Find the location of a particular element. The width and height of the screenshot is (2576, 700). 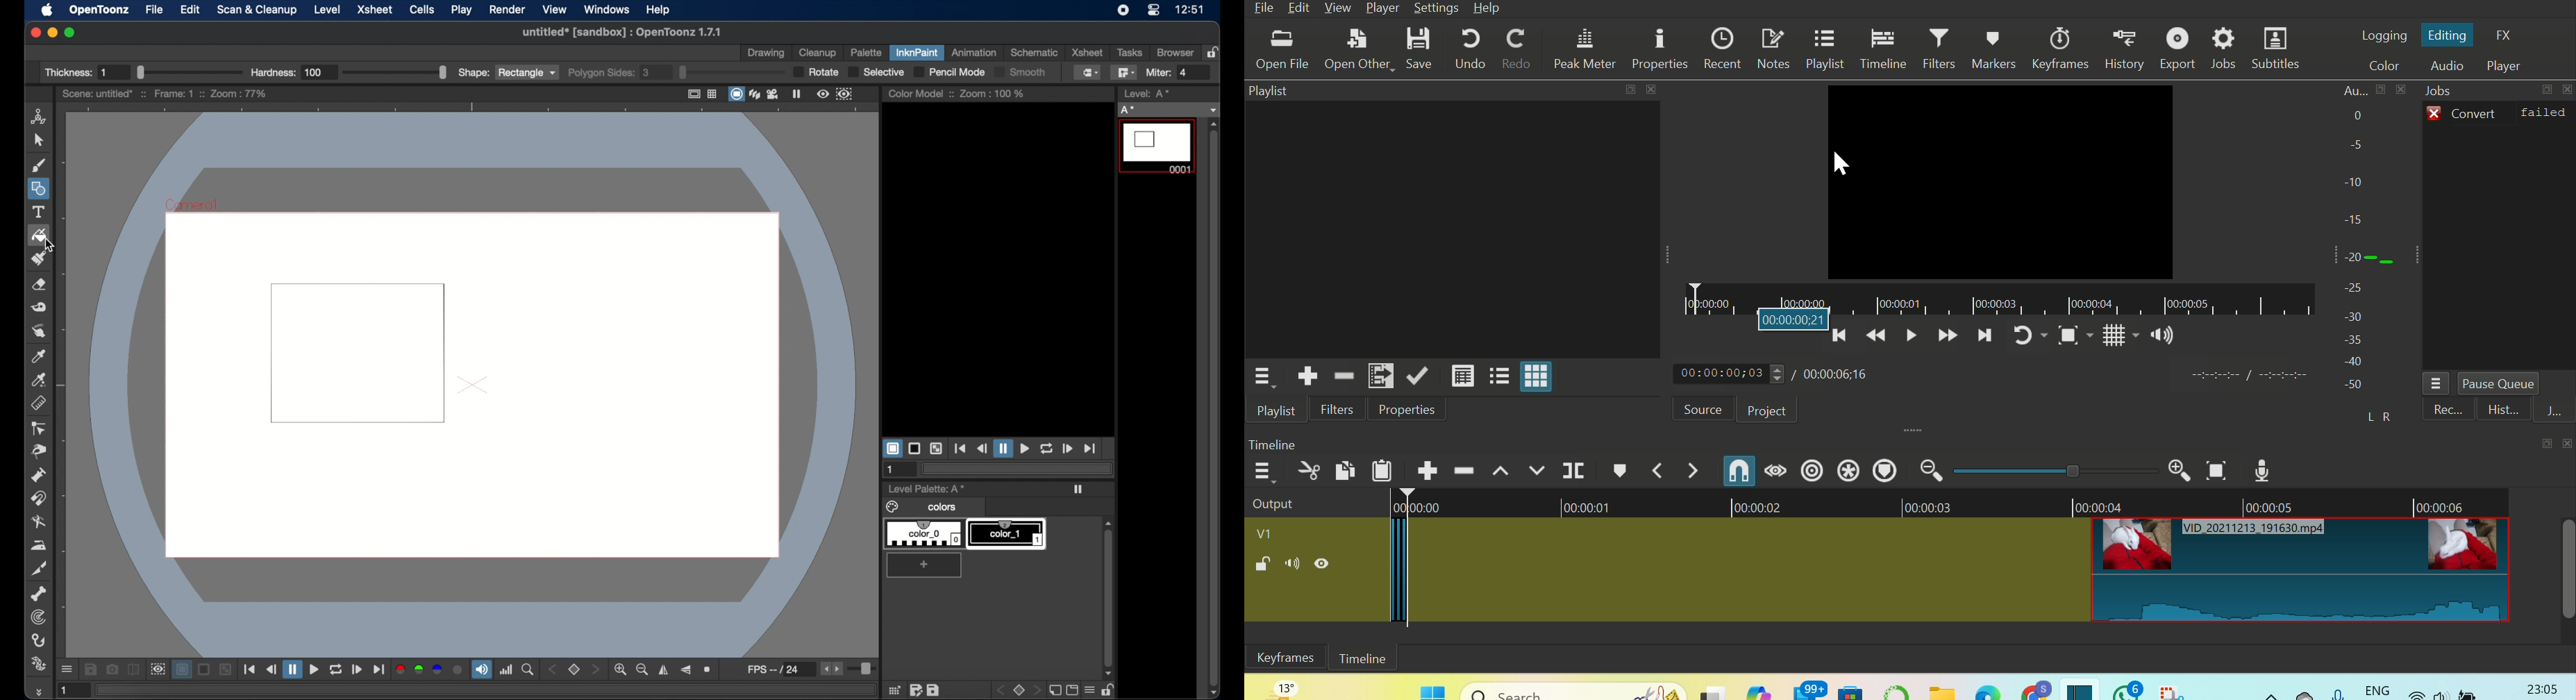

Open File is located at coordinates (1284, 51).